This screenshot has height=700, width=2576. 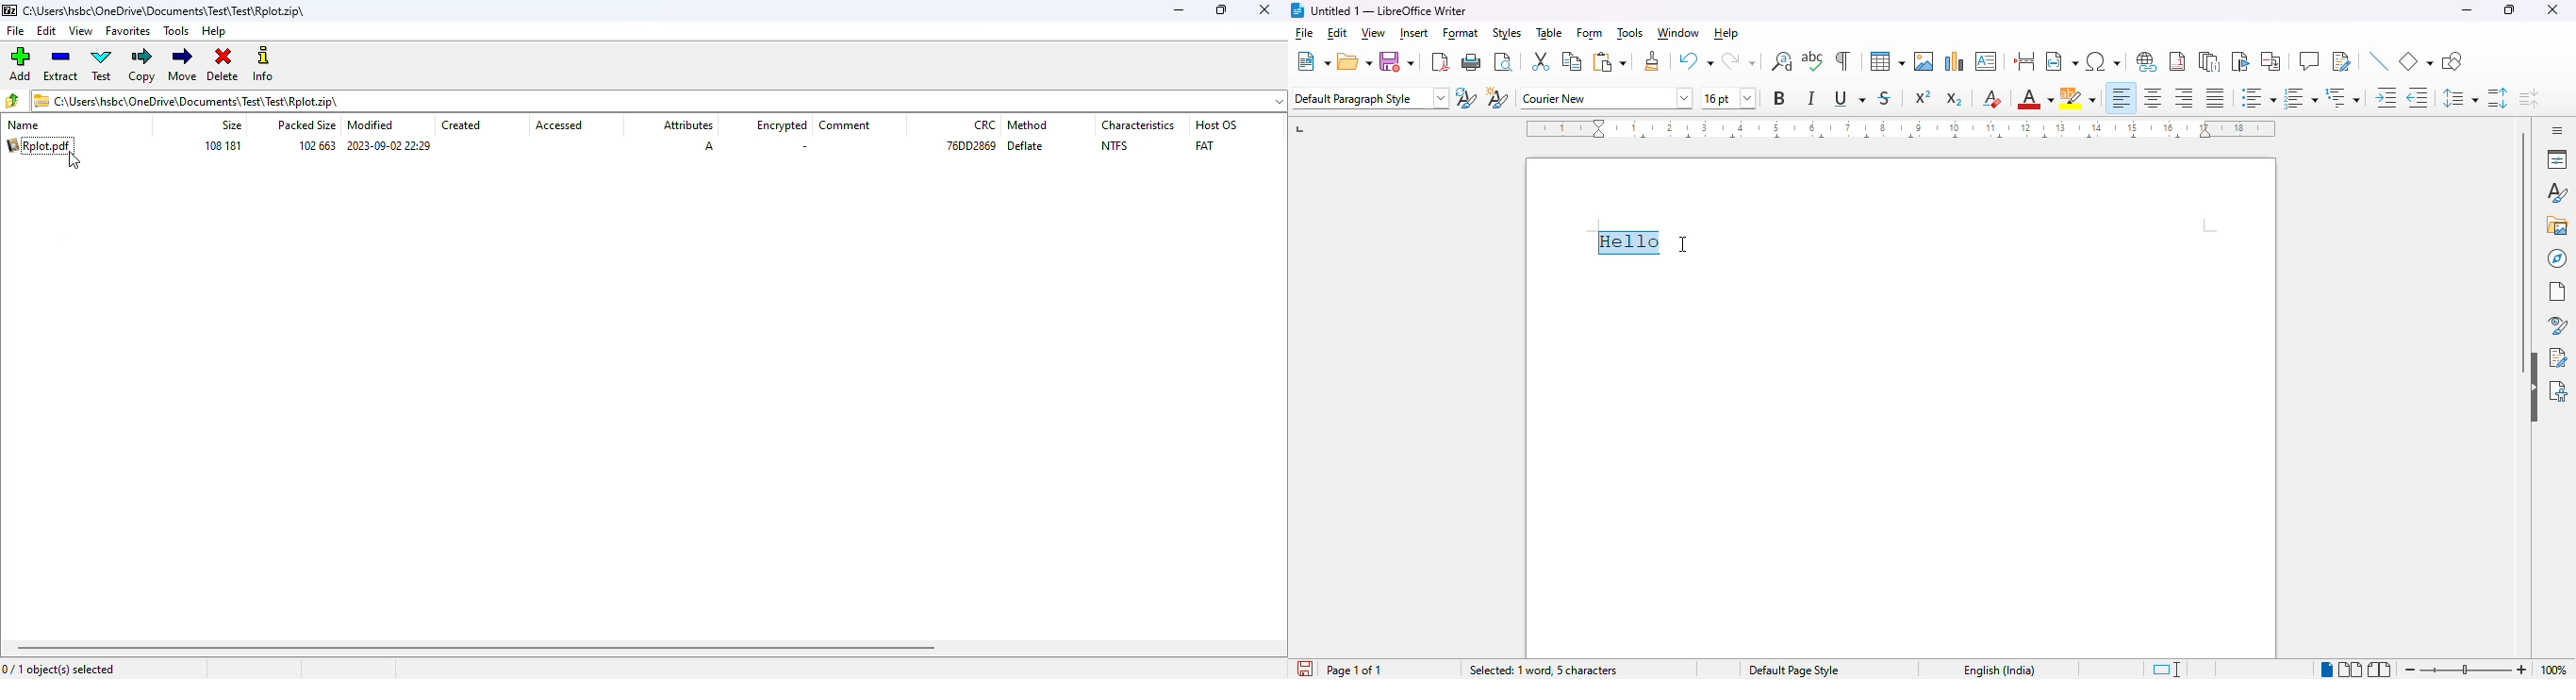 What do you see at coordinates (2408, 669) in the screenshot?
I see `zoom out` at bounding box center [2408, 669].